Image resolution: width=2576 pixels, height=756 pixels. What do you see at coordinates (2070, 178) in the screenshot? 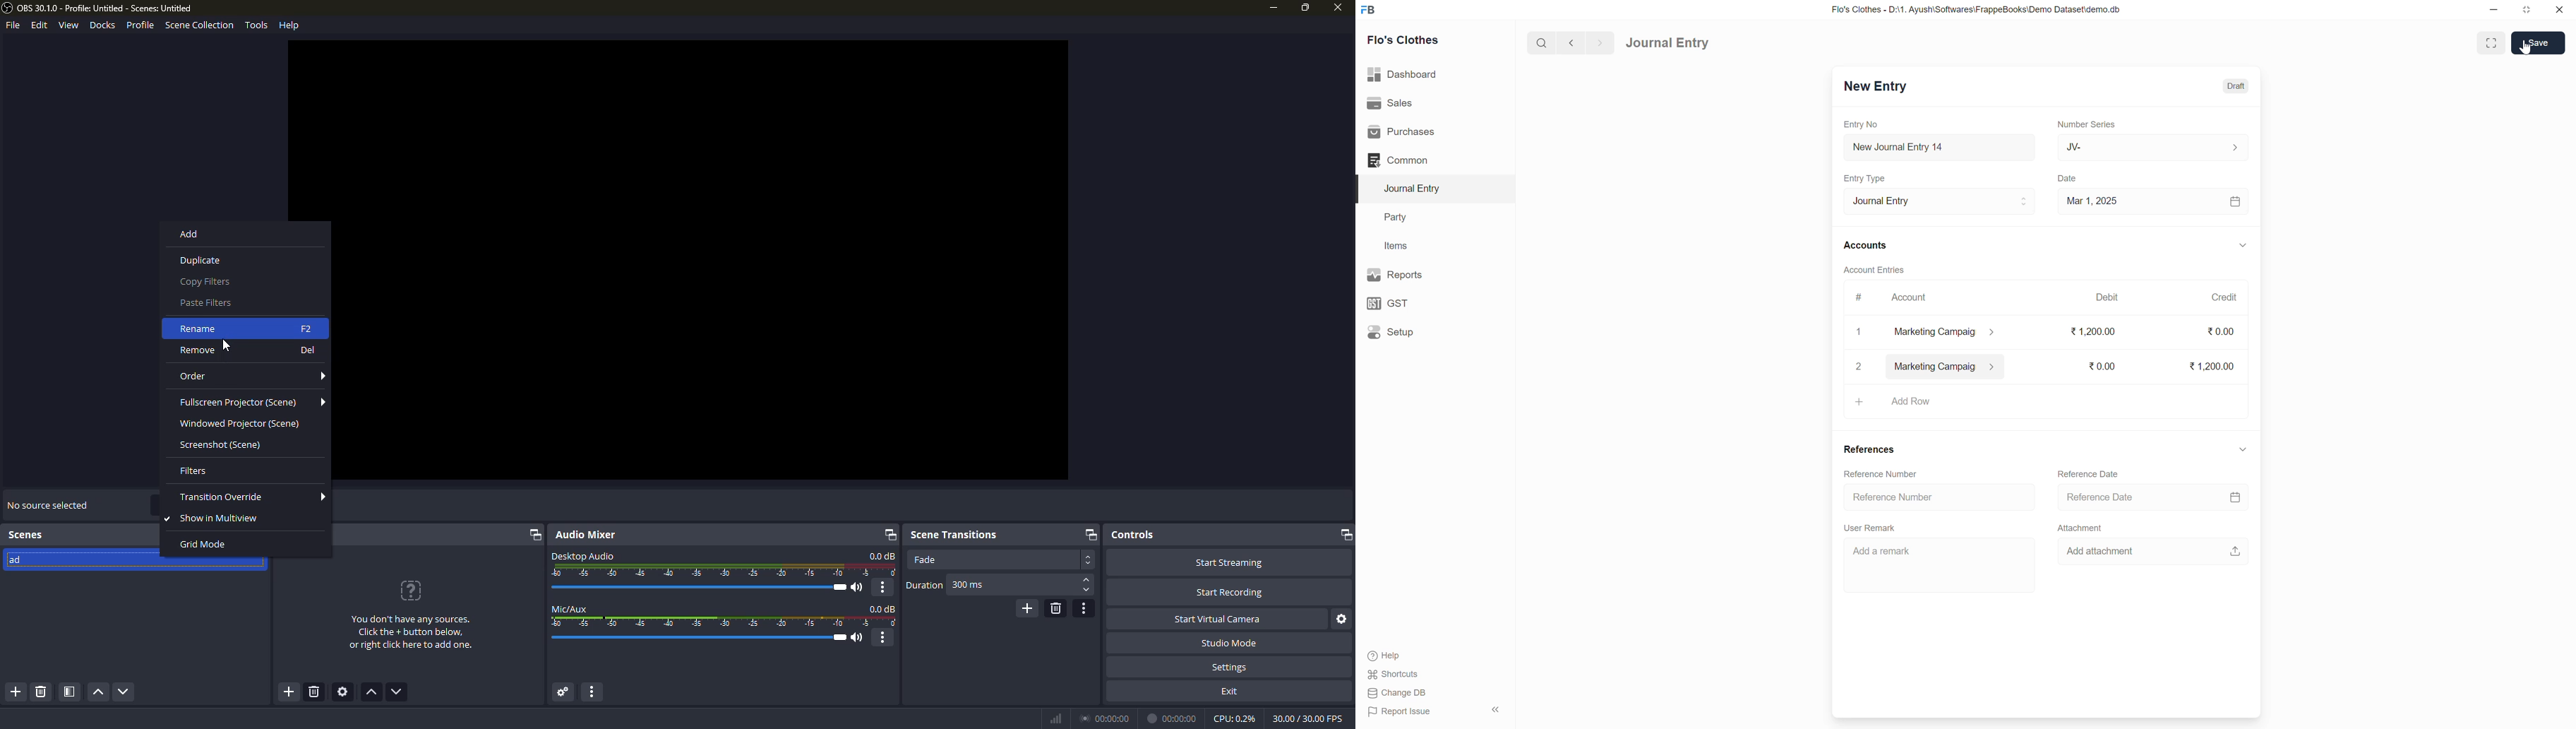
I see `Date` at bounding box center [2070, 178].